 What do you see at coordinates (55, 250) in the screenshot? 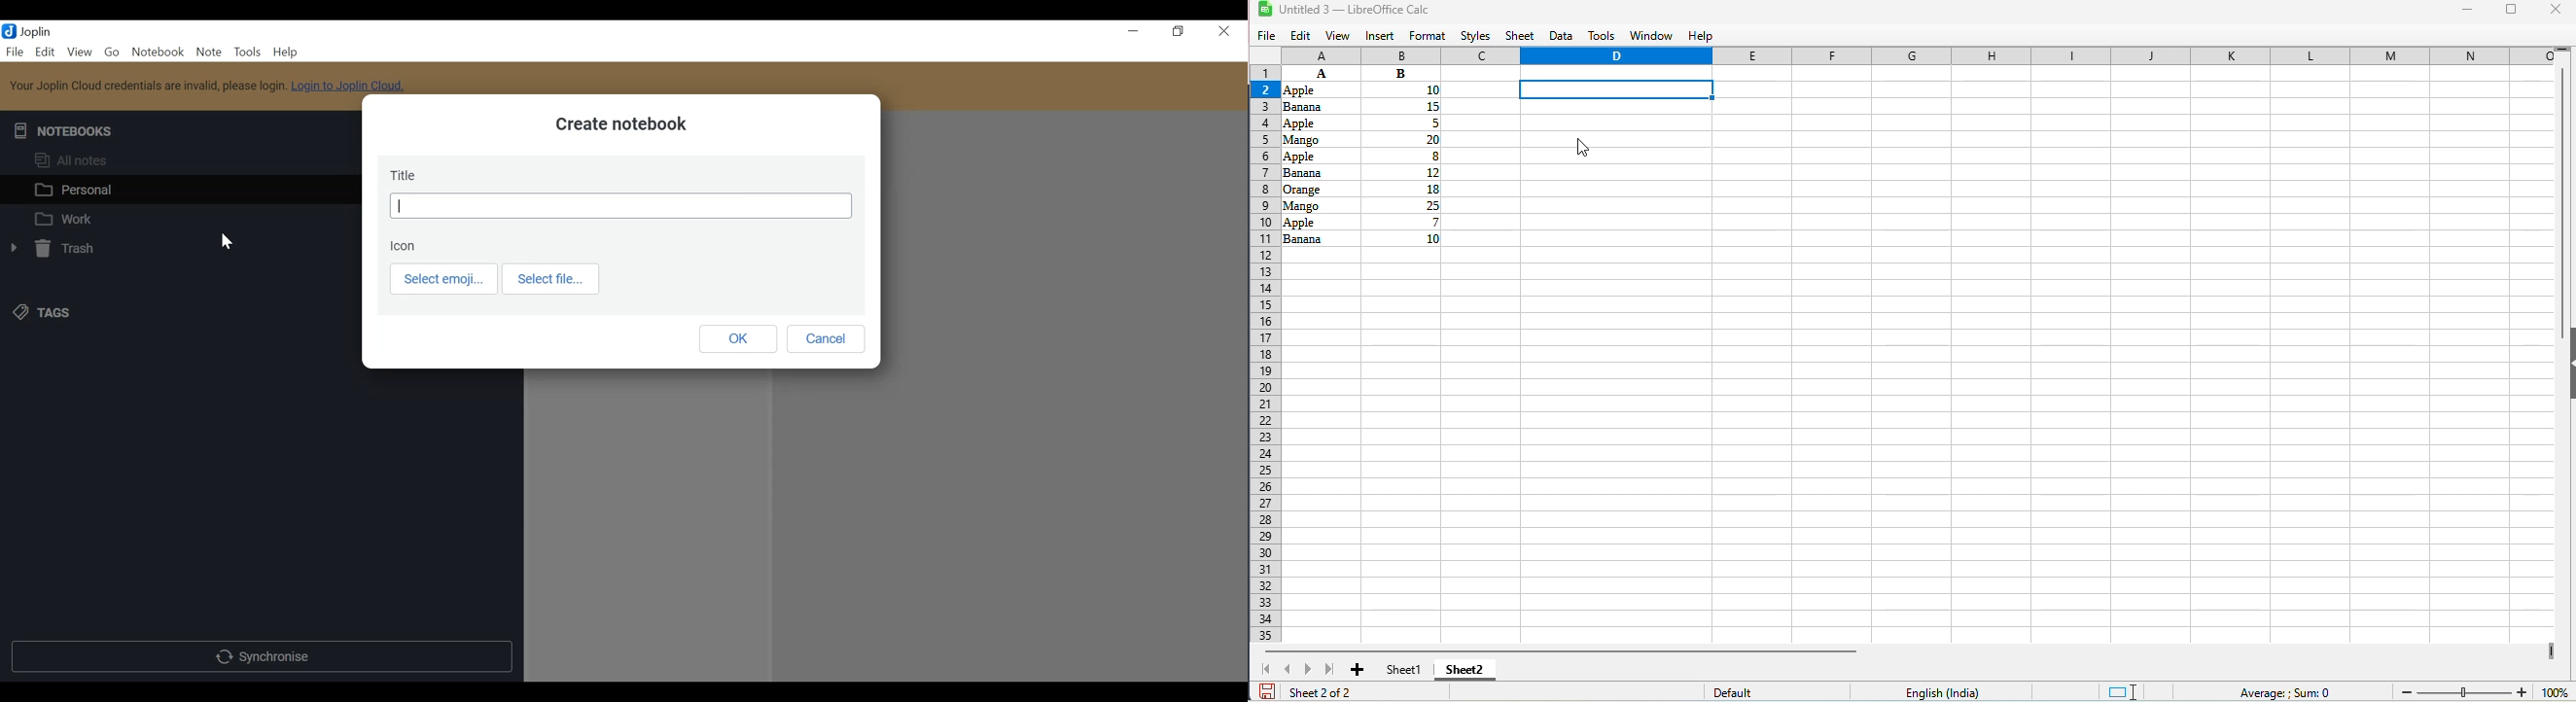
I see `Trash` at bounding box center [55, 250].